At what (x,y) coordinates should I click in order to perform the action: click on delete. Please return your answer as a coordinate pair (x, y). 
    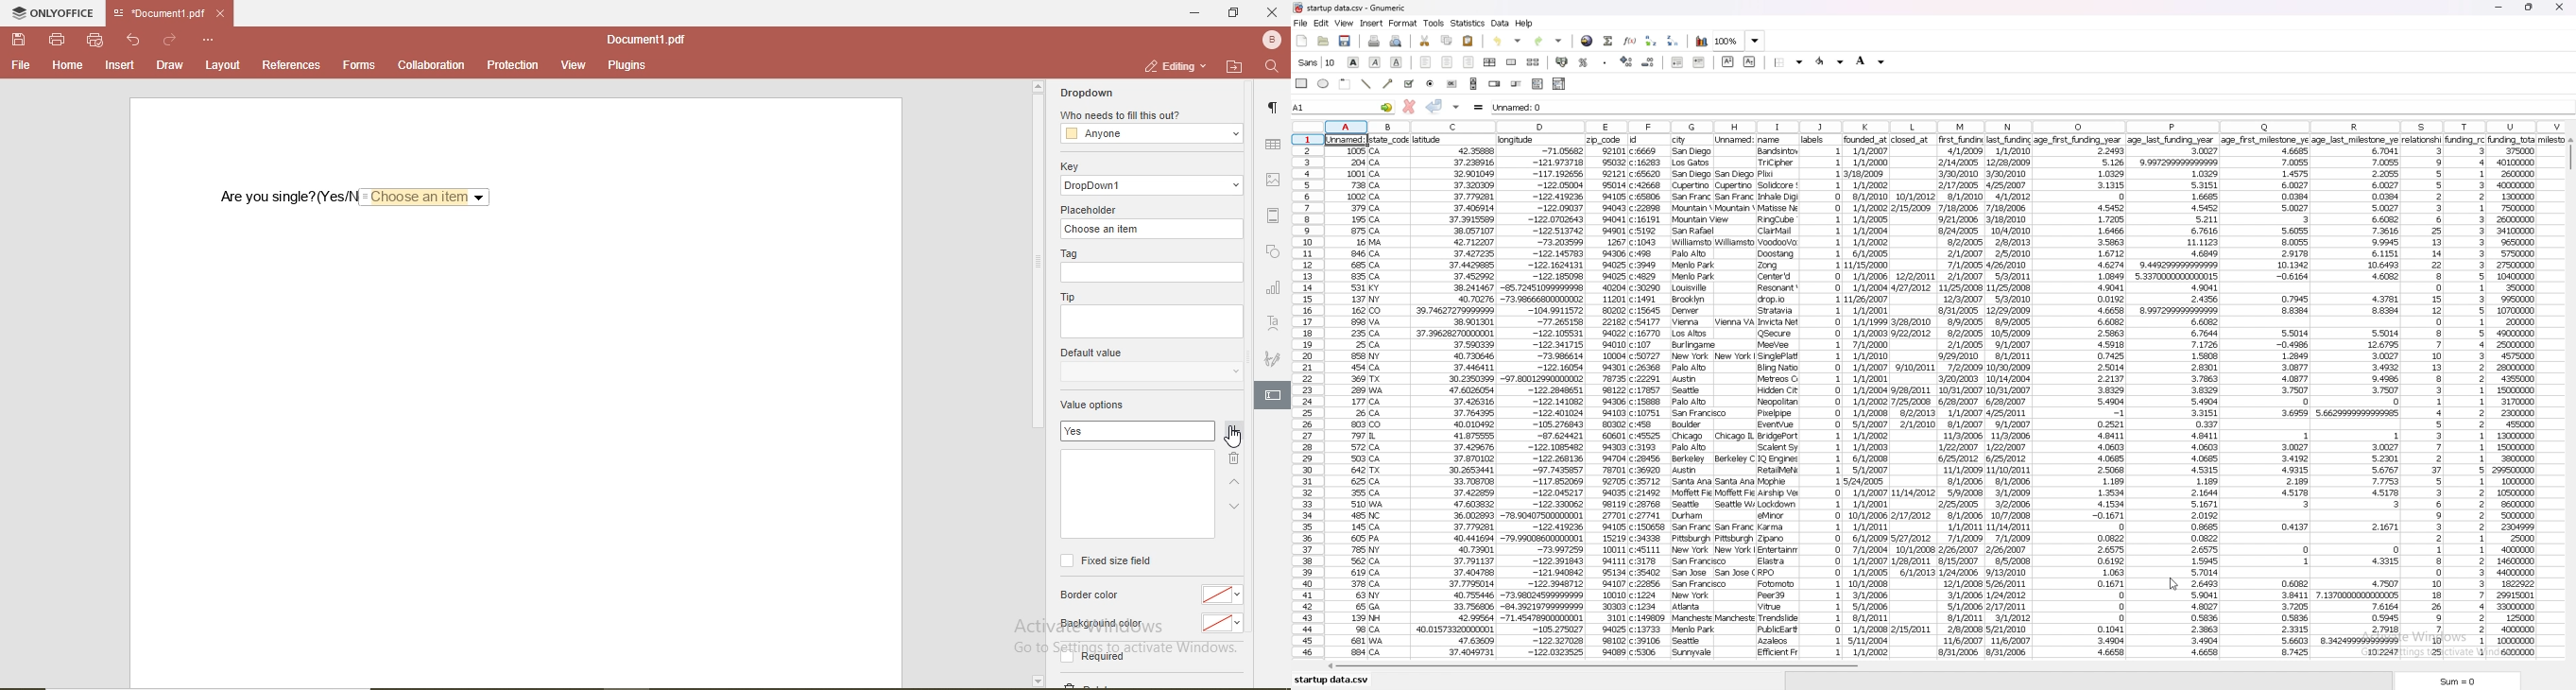
    Looking at the image, I should click on (1233, 457).